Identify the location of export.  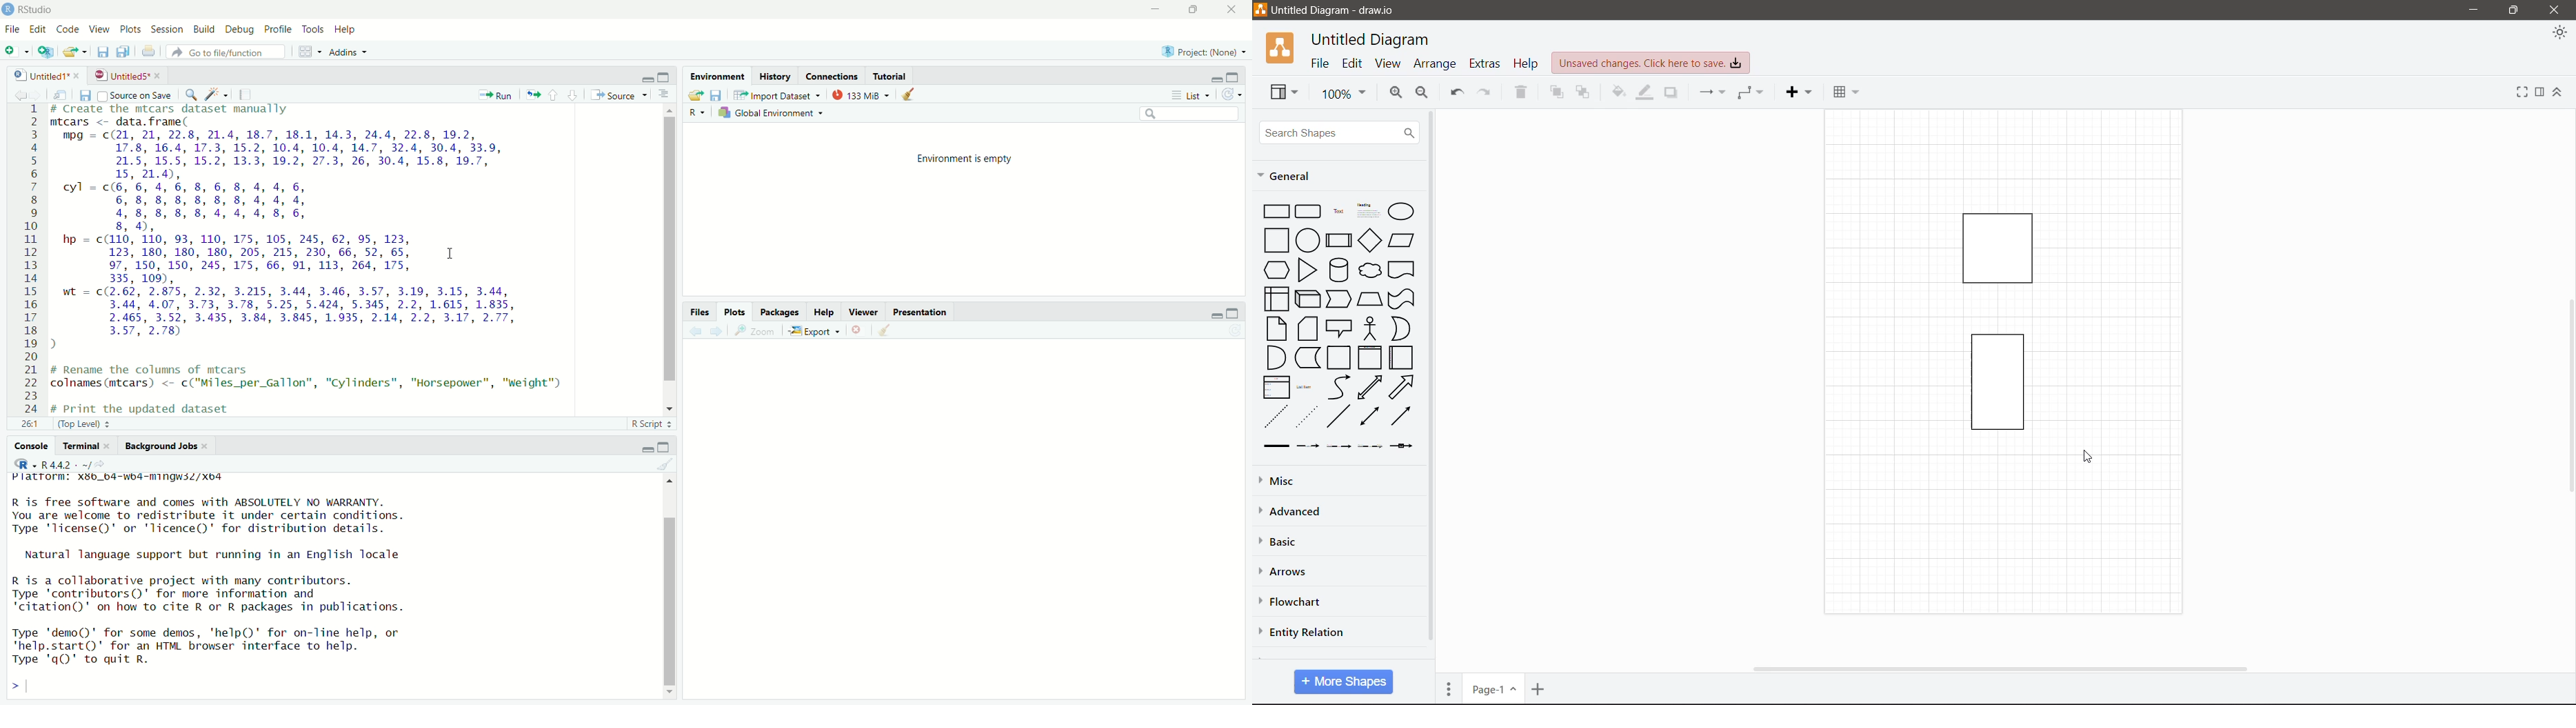
(74, 54).